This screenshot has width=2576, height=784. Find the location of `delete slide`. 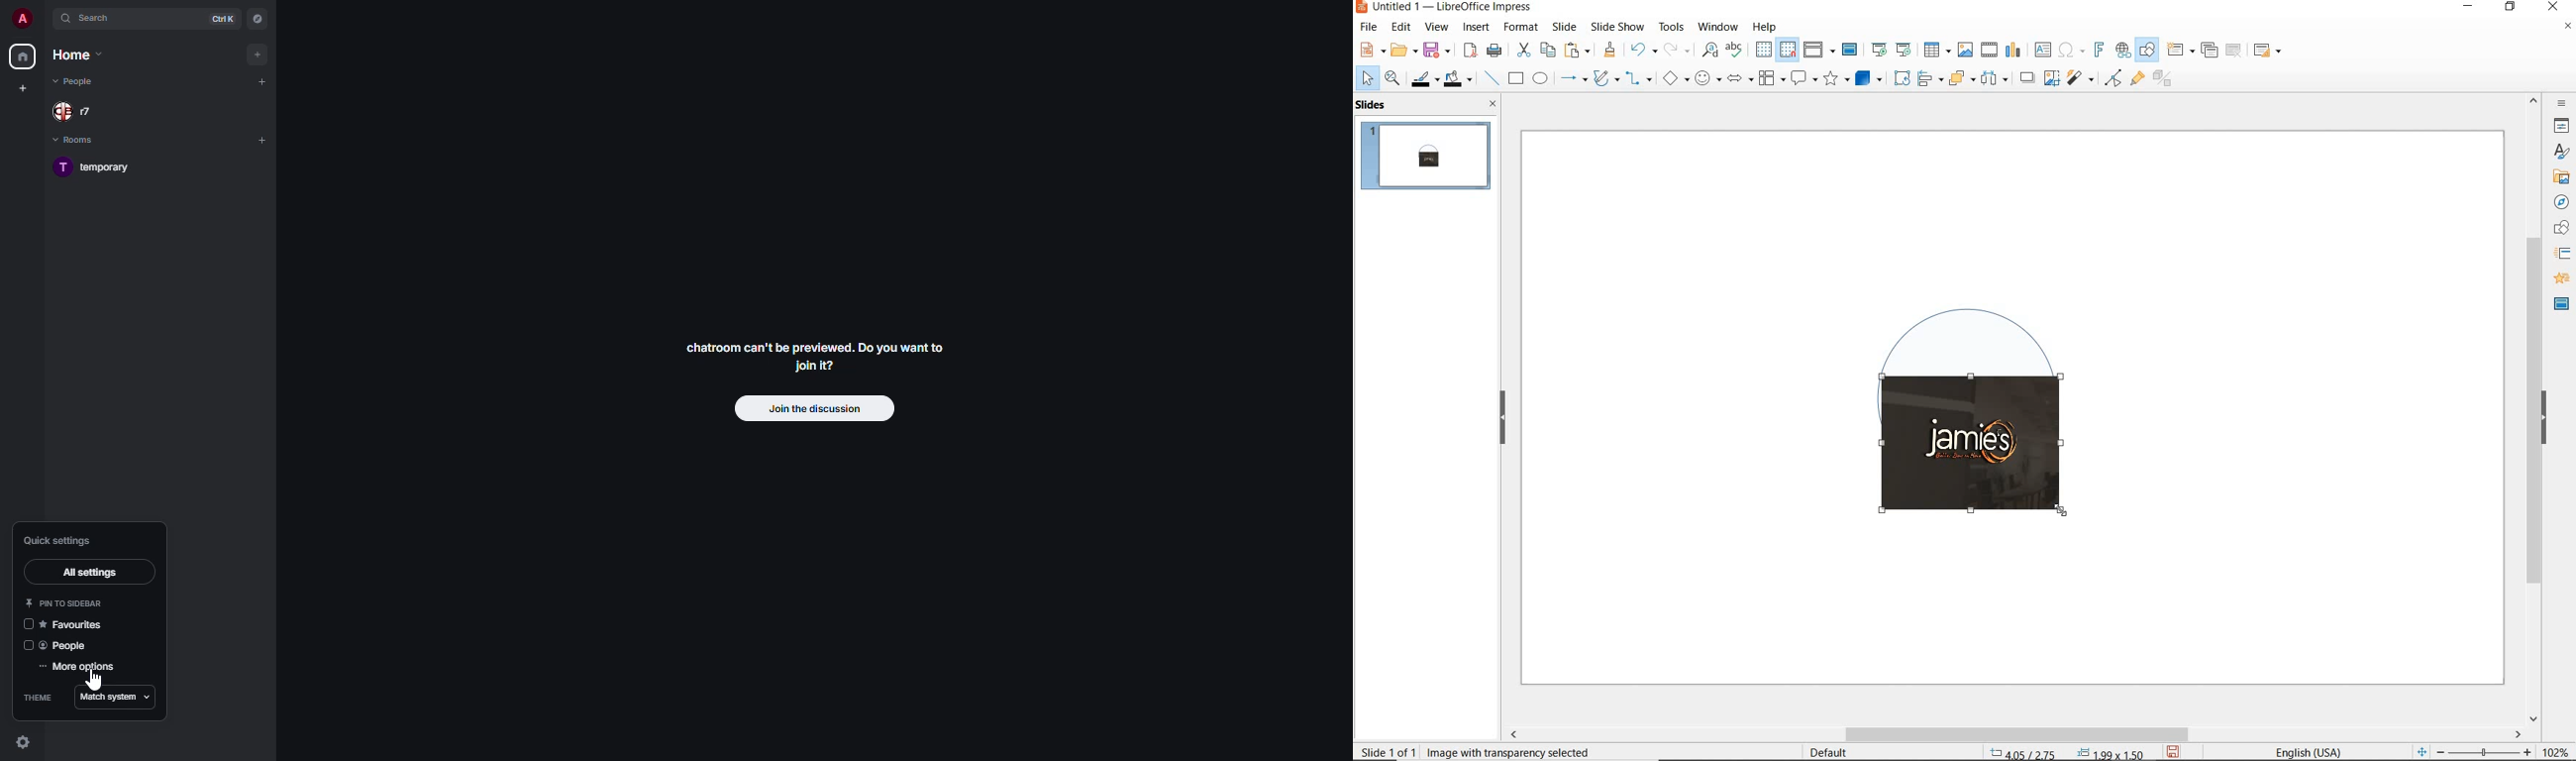

delete slide is located at coordinates (2234, 51).